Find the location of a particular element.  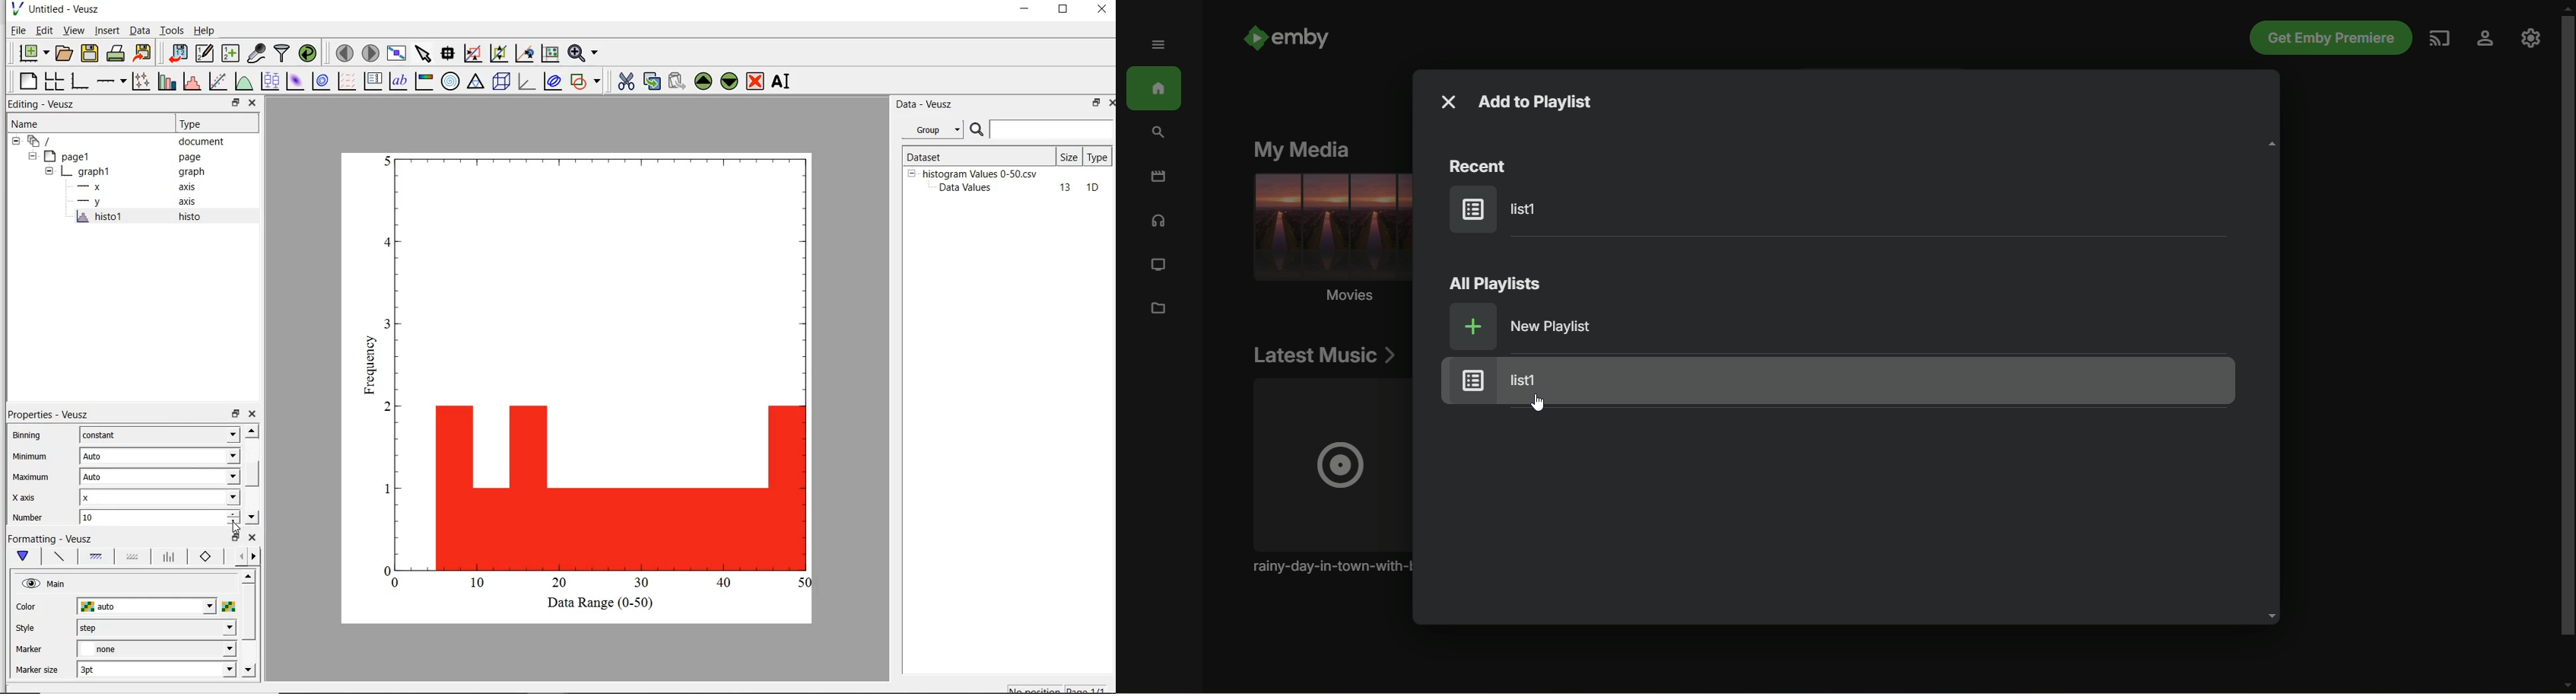

restore down is located at coordinates (235, 414).